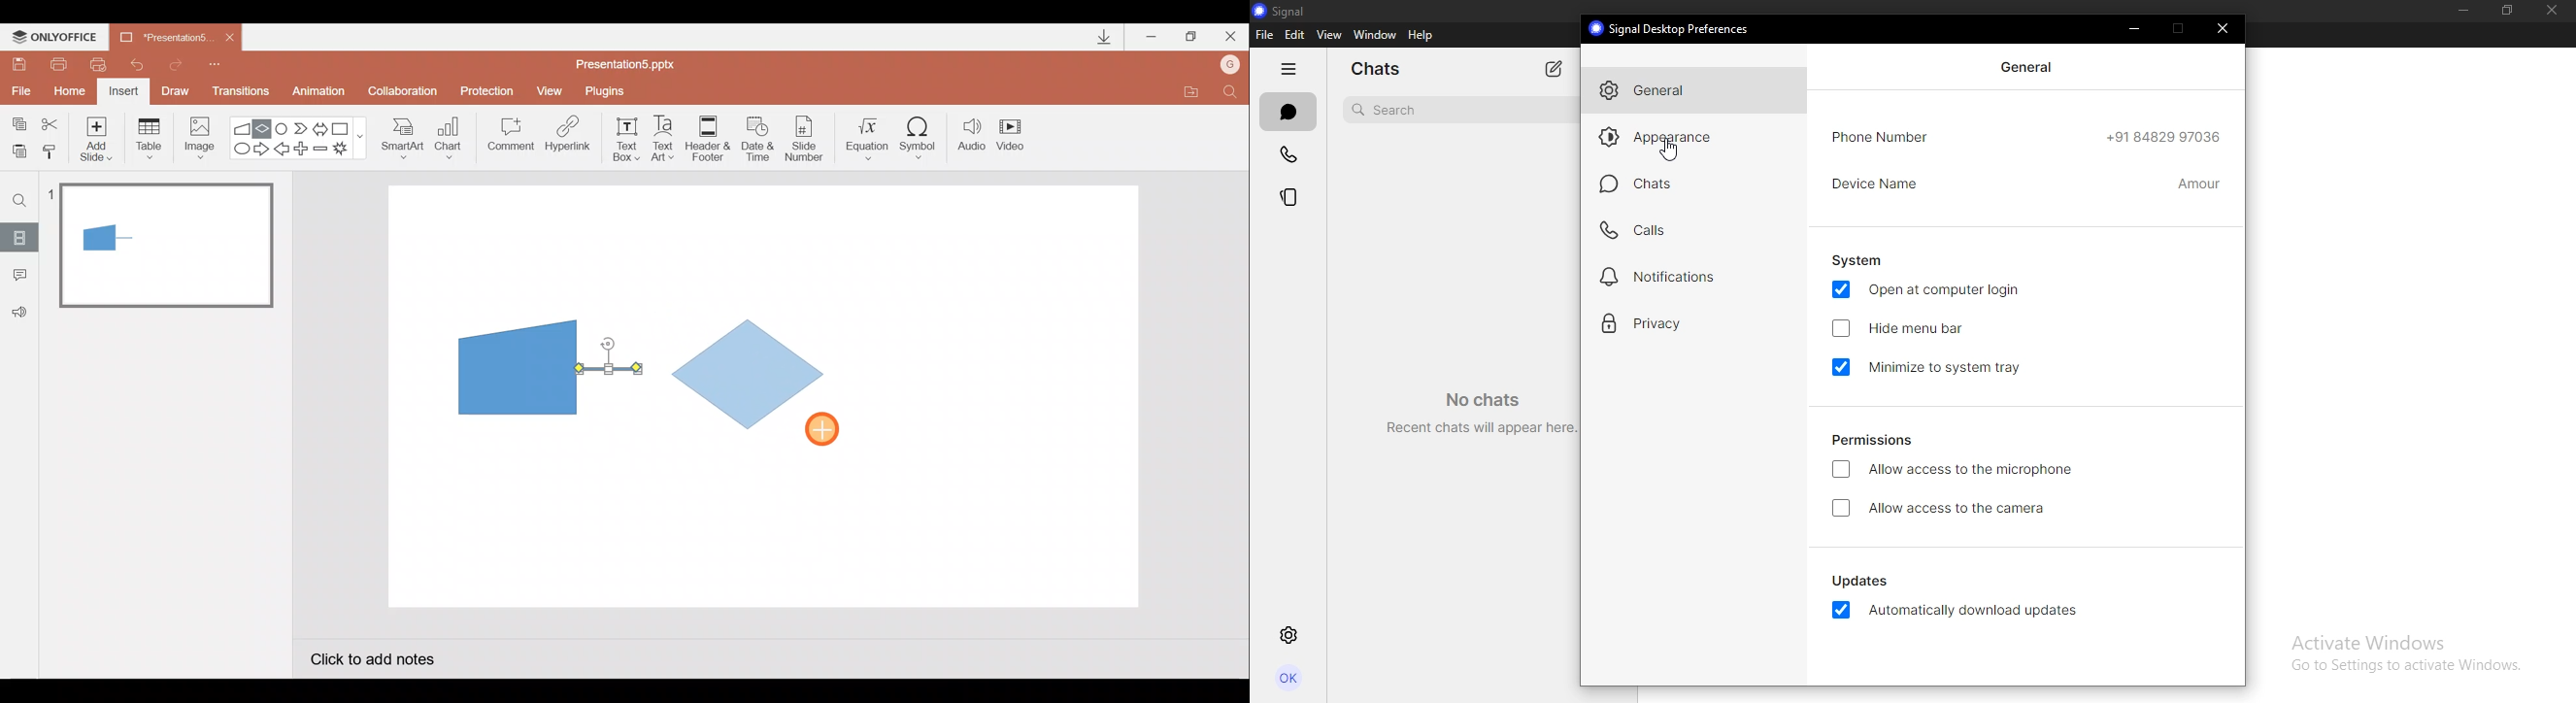 This screenshot has width=2576, height=728. Describe the element at coordinates (2024, 183) in the screenshot. I see `device name amour` at that location.